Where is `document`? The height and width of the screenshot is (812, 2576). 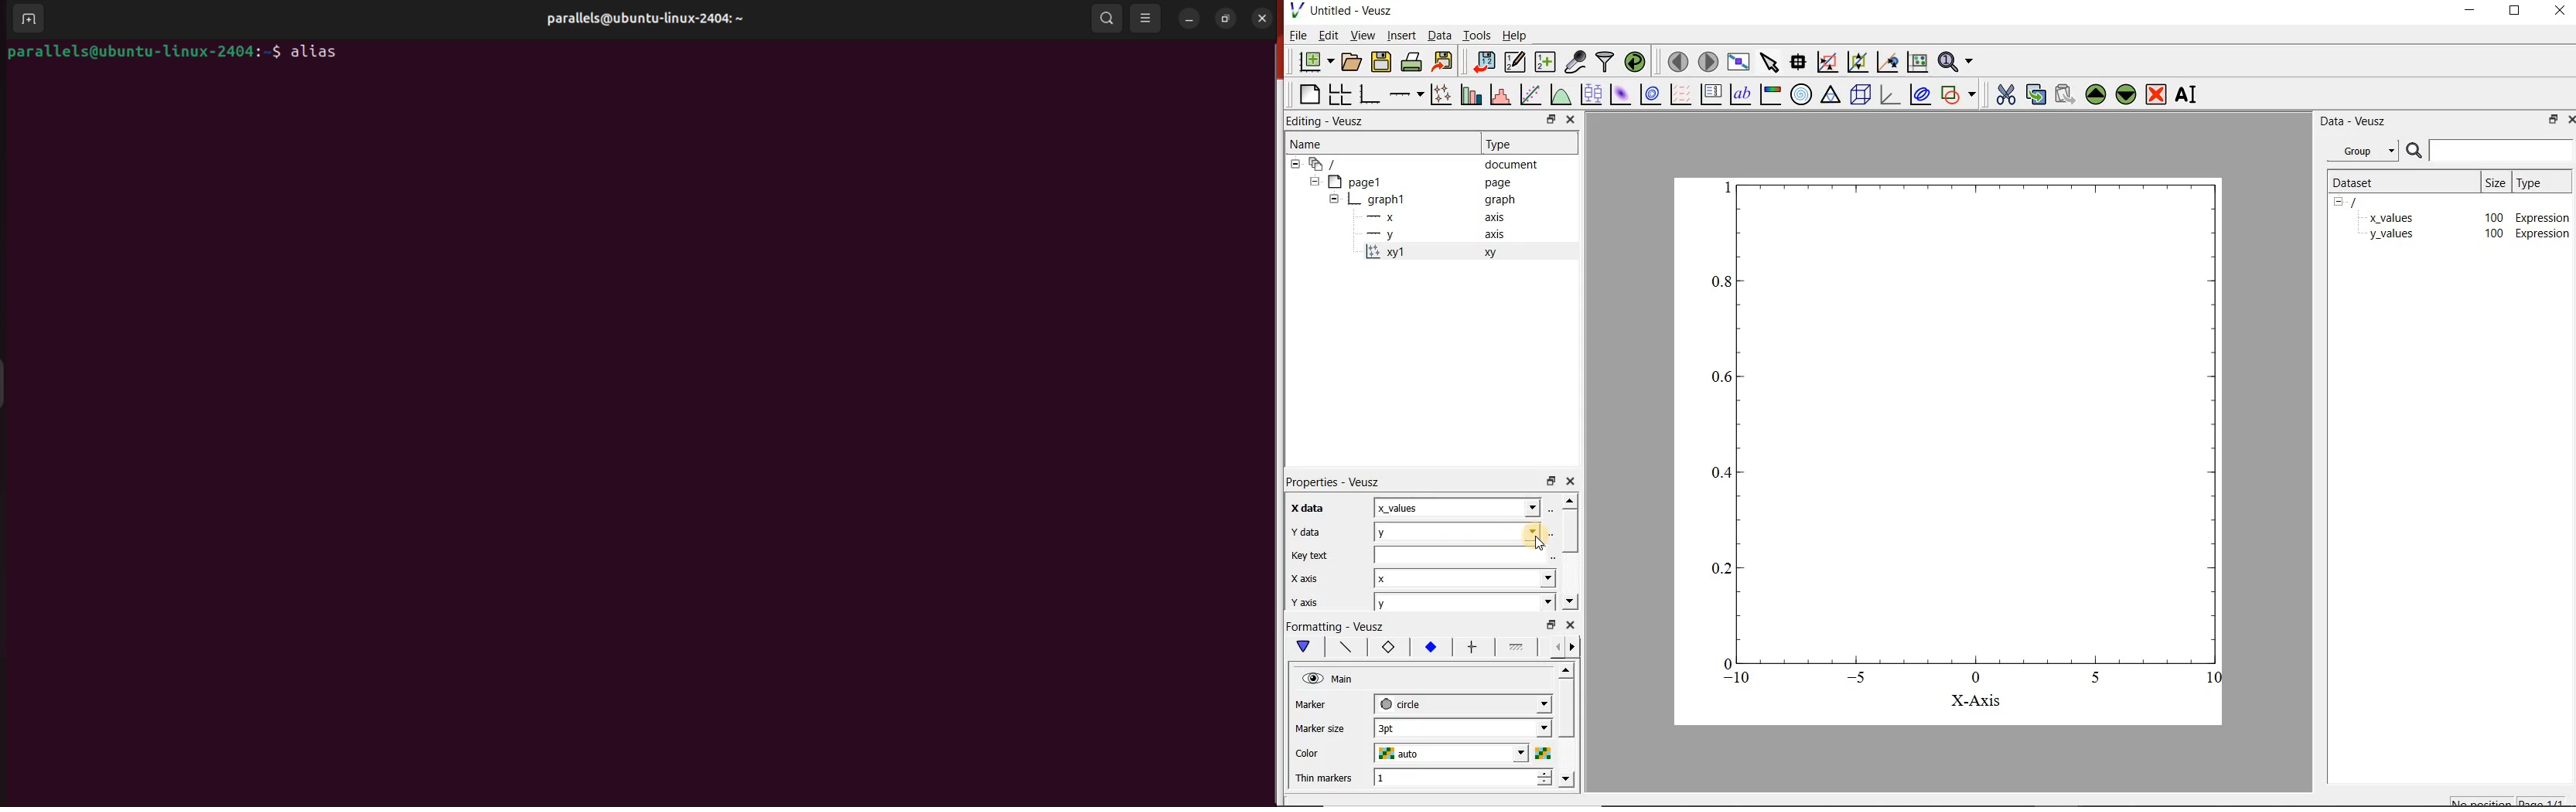
document is located at coordinates (1510, 165).